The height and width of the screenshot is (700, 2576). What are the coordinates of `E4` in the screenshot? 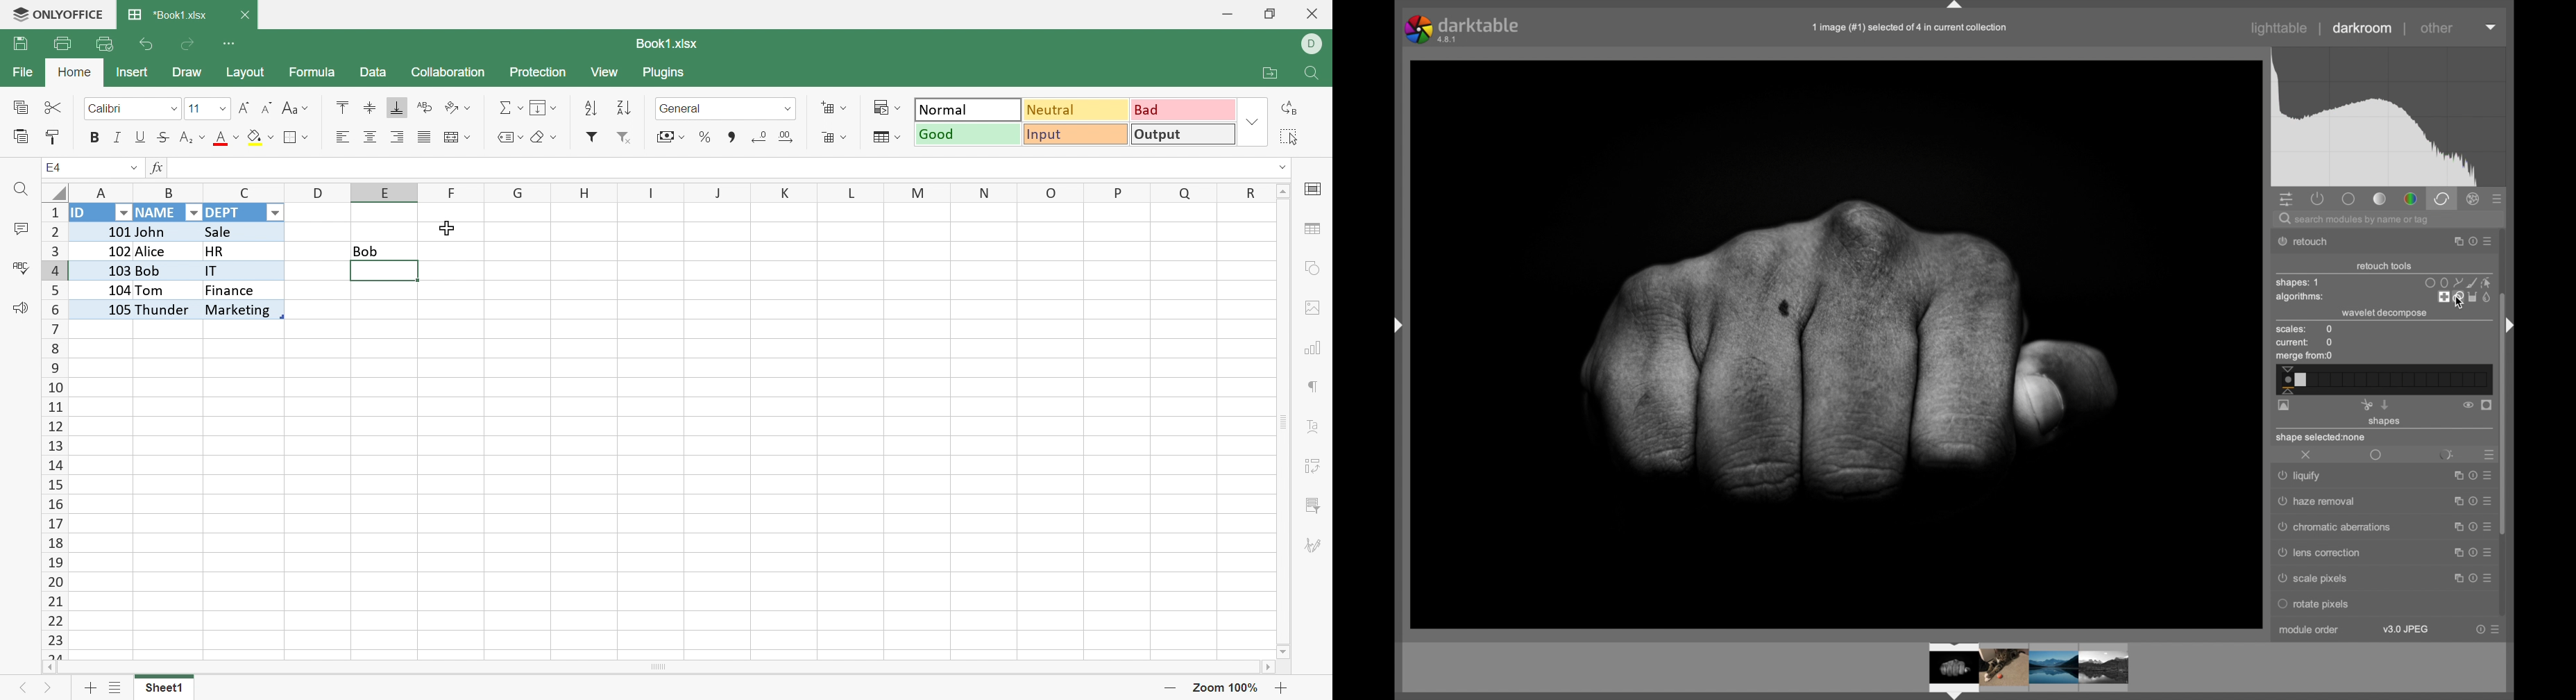 It's located at (55, 167).